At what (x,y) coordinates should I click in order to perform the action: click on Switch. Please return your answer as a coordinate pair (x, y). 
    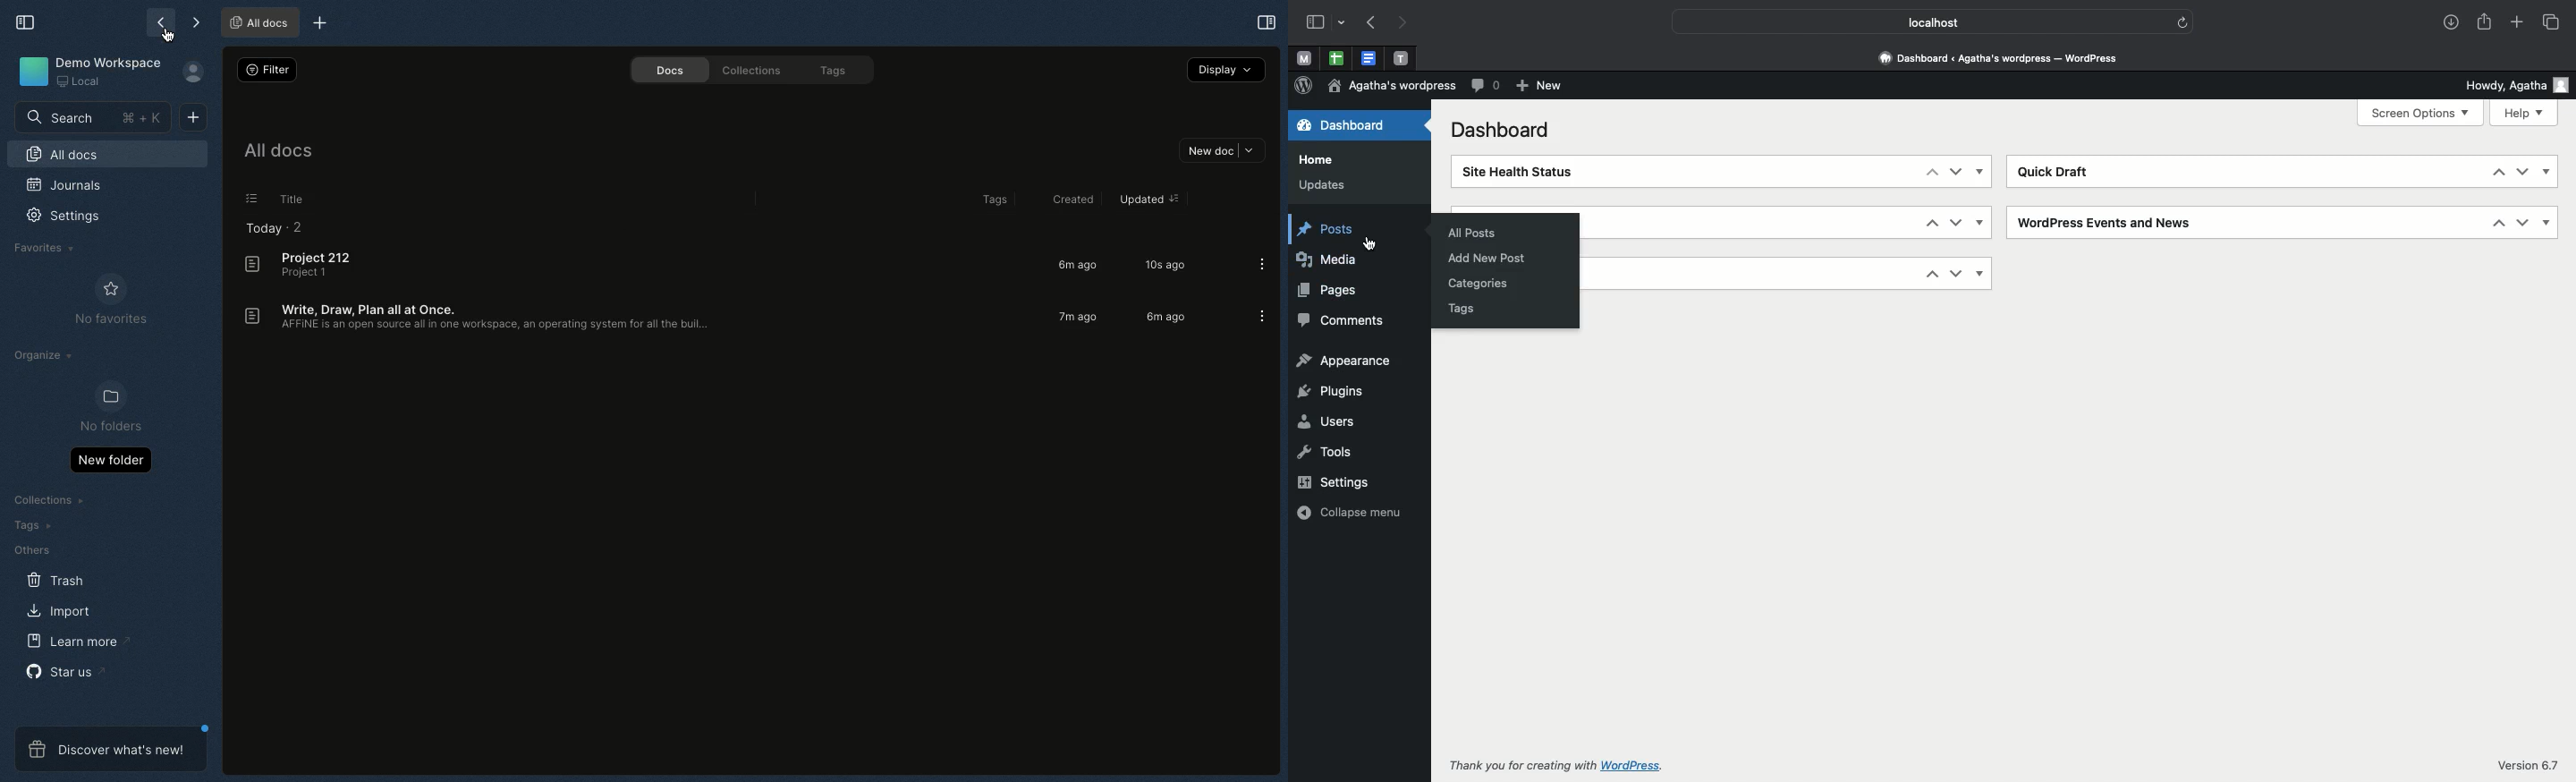
    Looking at the image, I should click on (267, 71).